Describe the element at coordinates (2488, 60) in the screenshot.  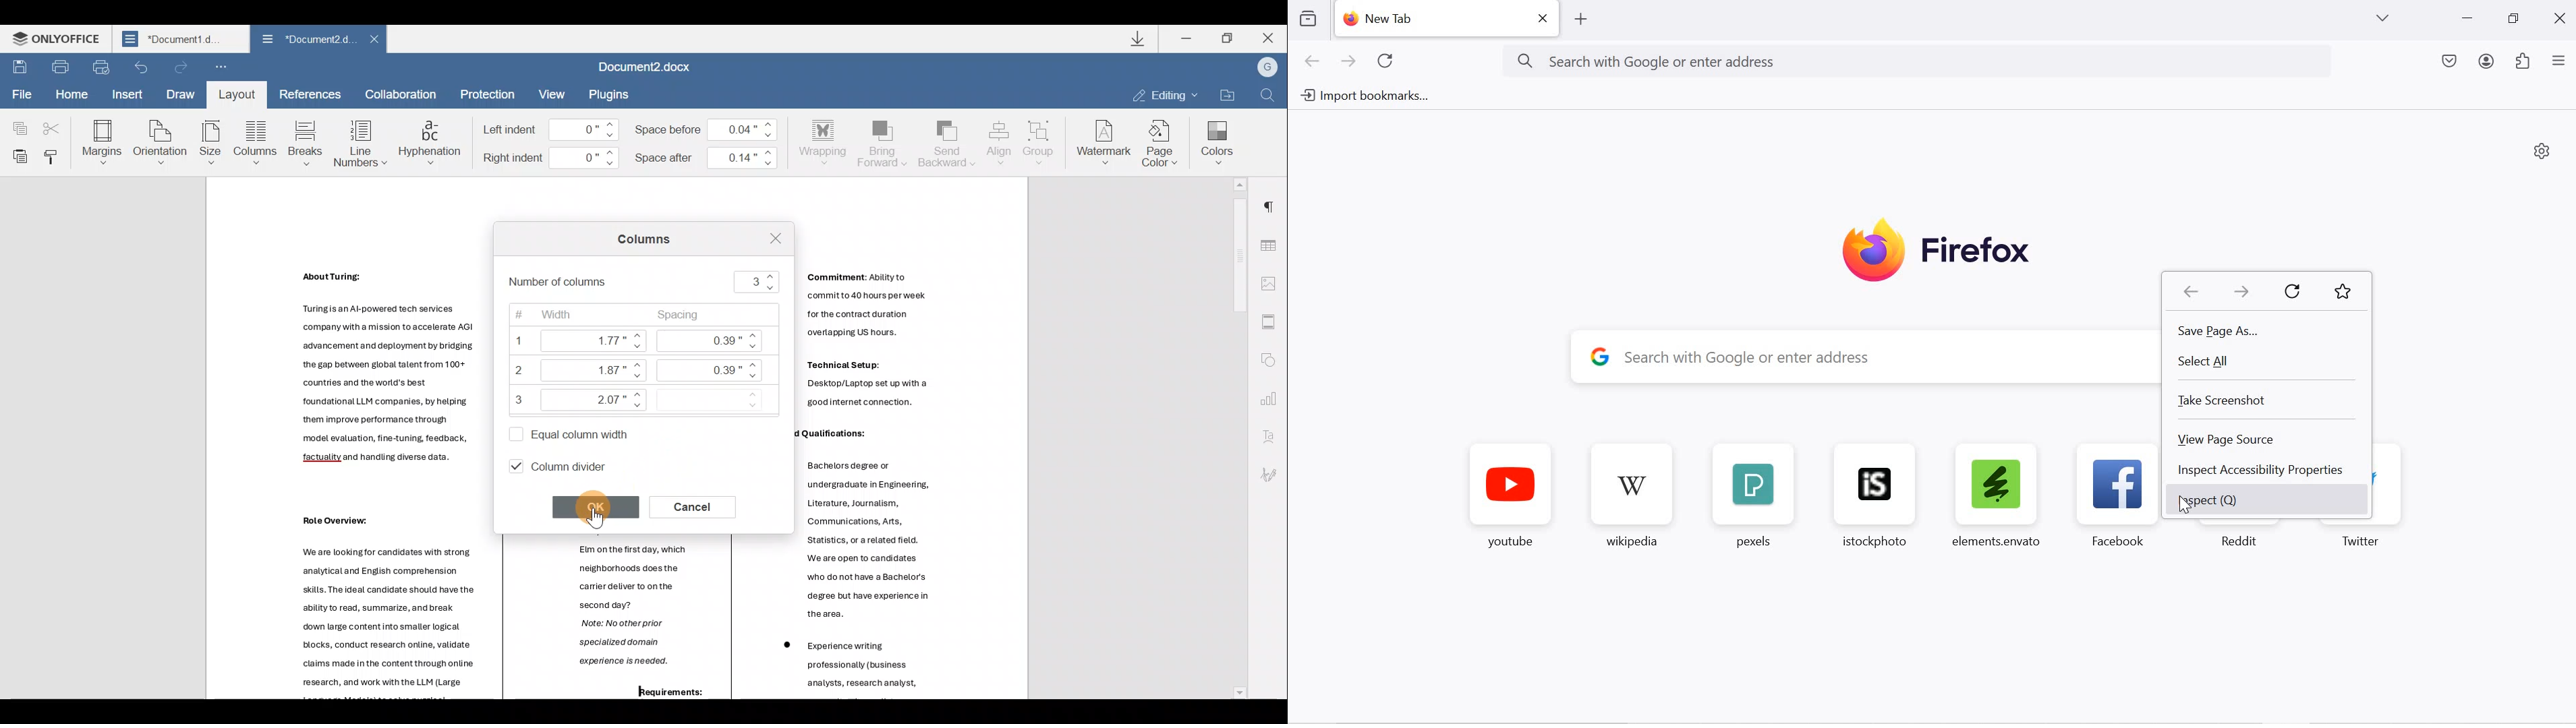
I see `account` at that location.